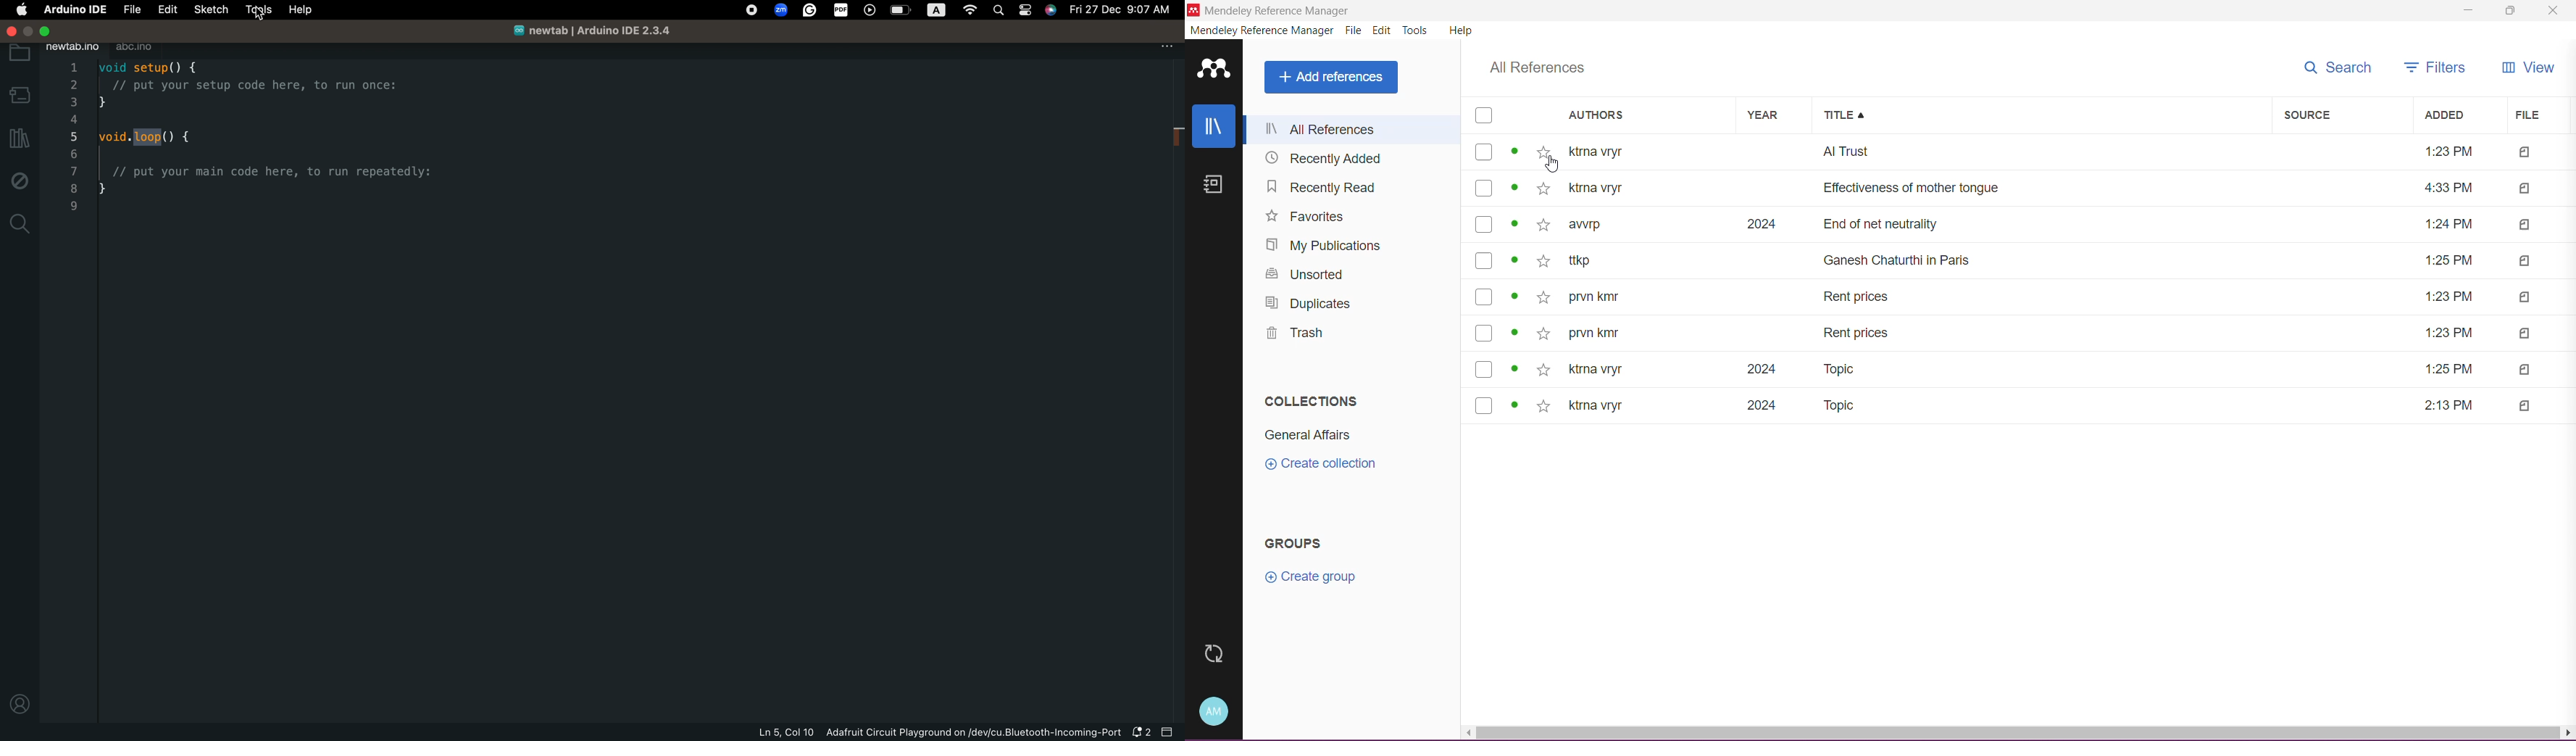 This screenshot has width=2576, height=756. Describe the element at coordinates (2456, 115) in the screenshot. I see `Added` at that location.